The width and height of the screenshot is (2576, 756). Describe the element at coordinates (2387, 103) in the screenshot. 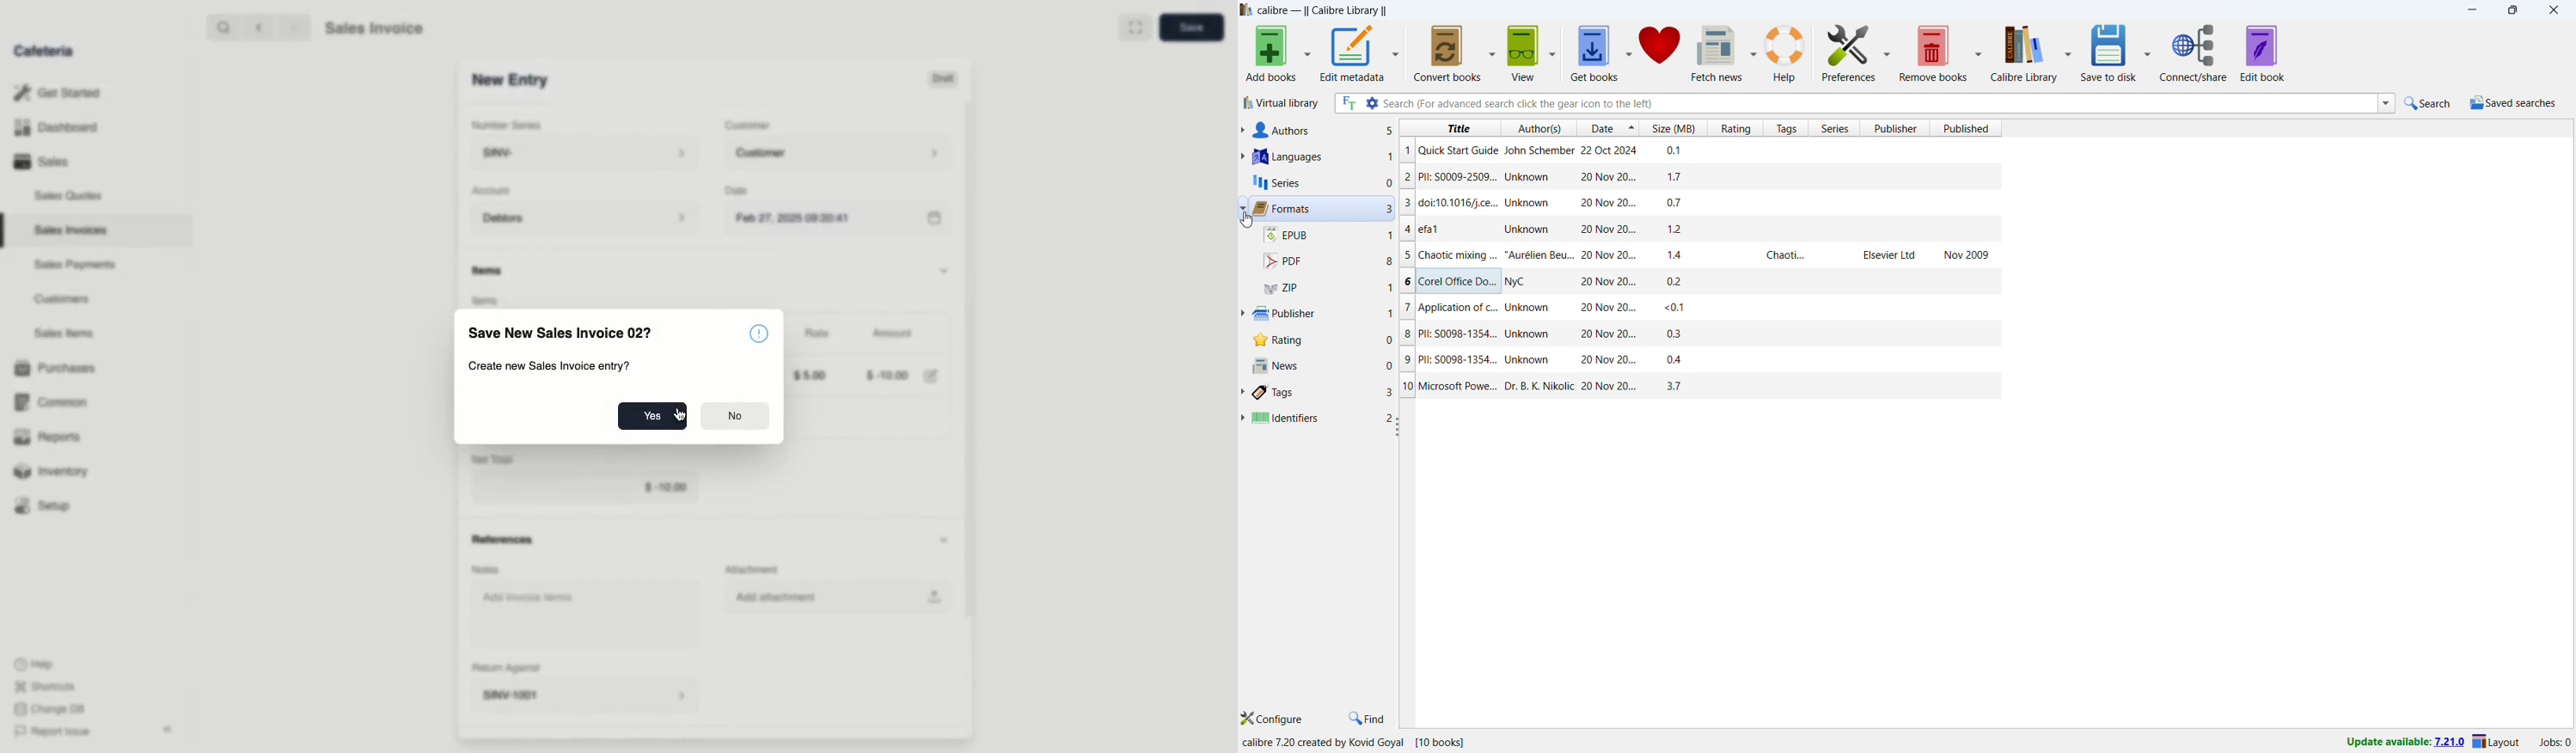

I see `serach history` at that location.